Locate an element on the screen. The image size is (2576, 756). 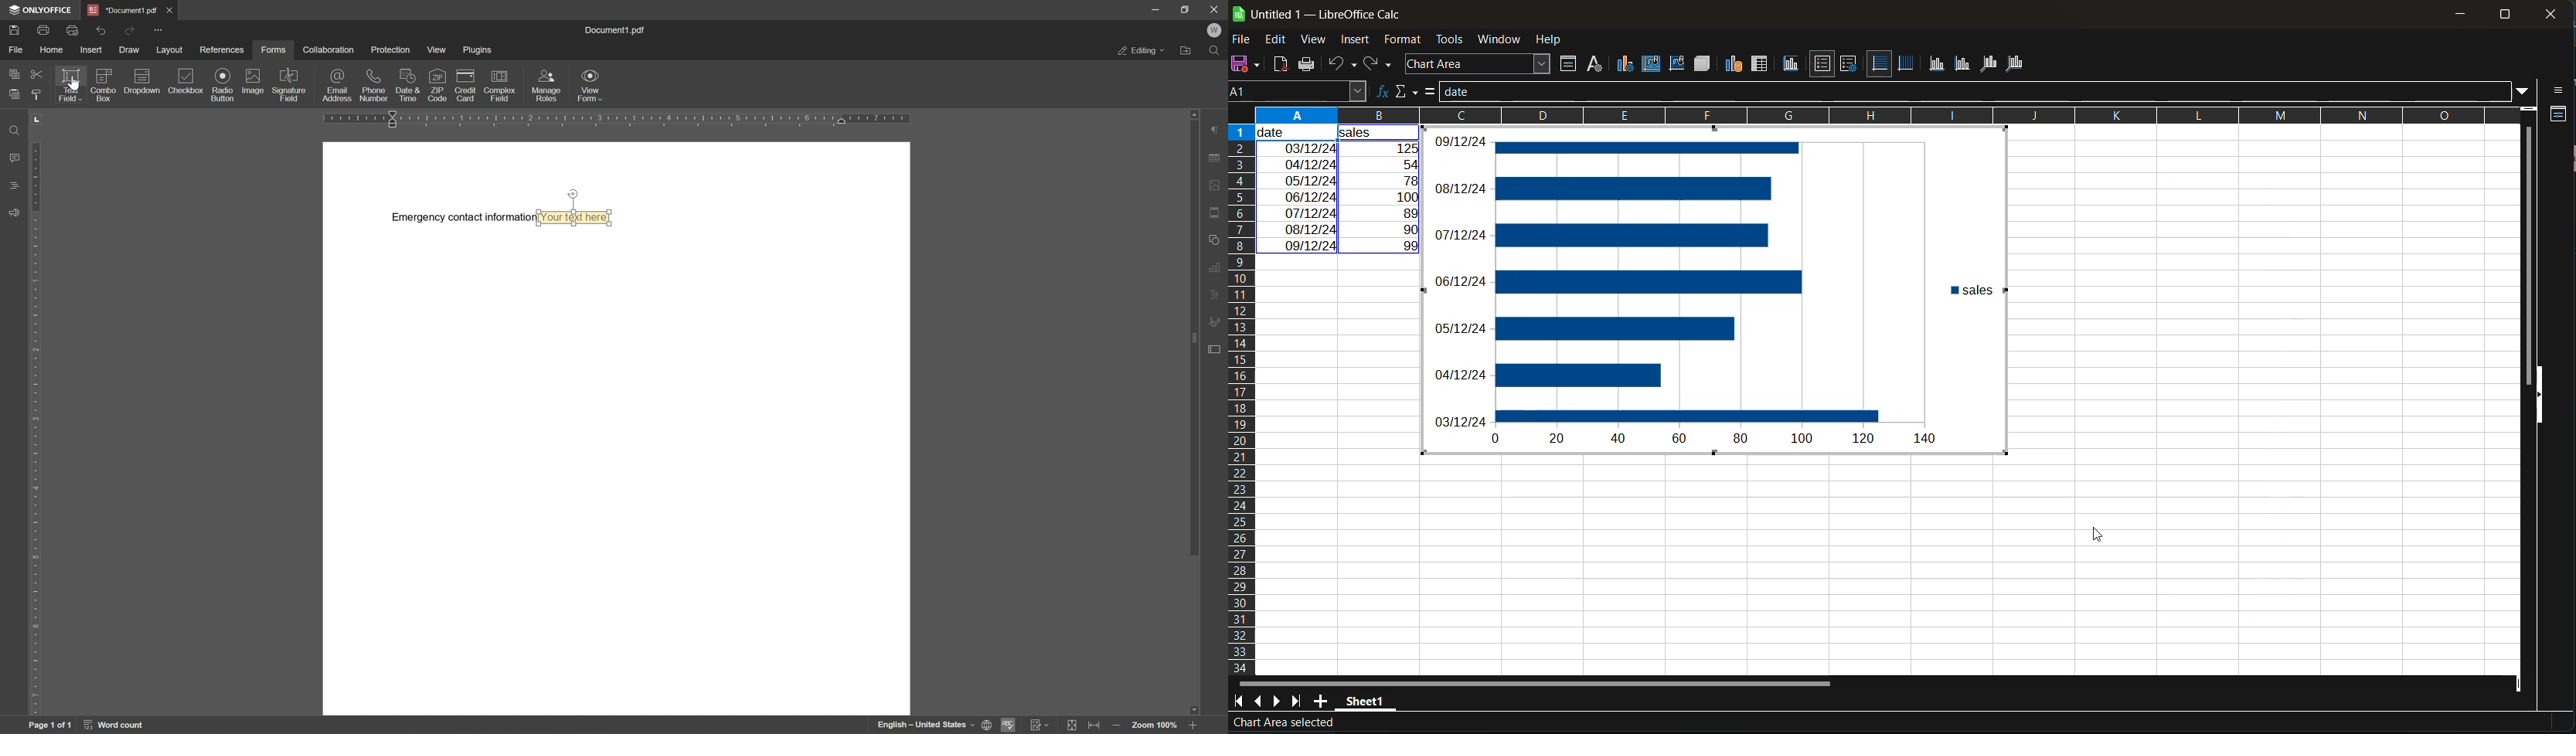
*document1.pdf is located at coordinates (120, 9).